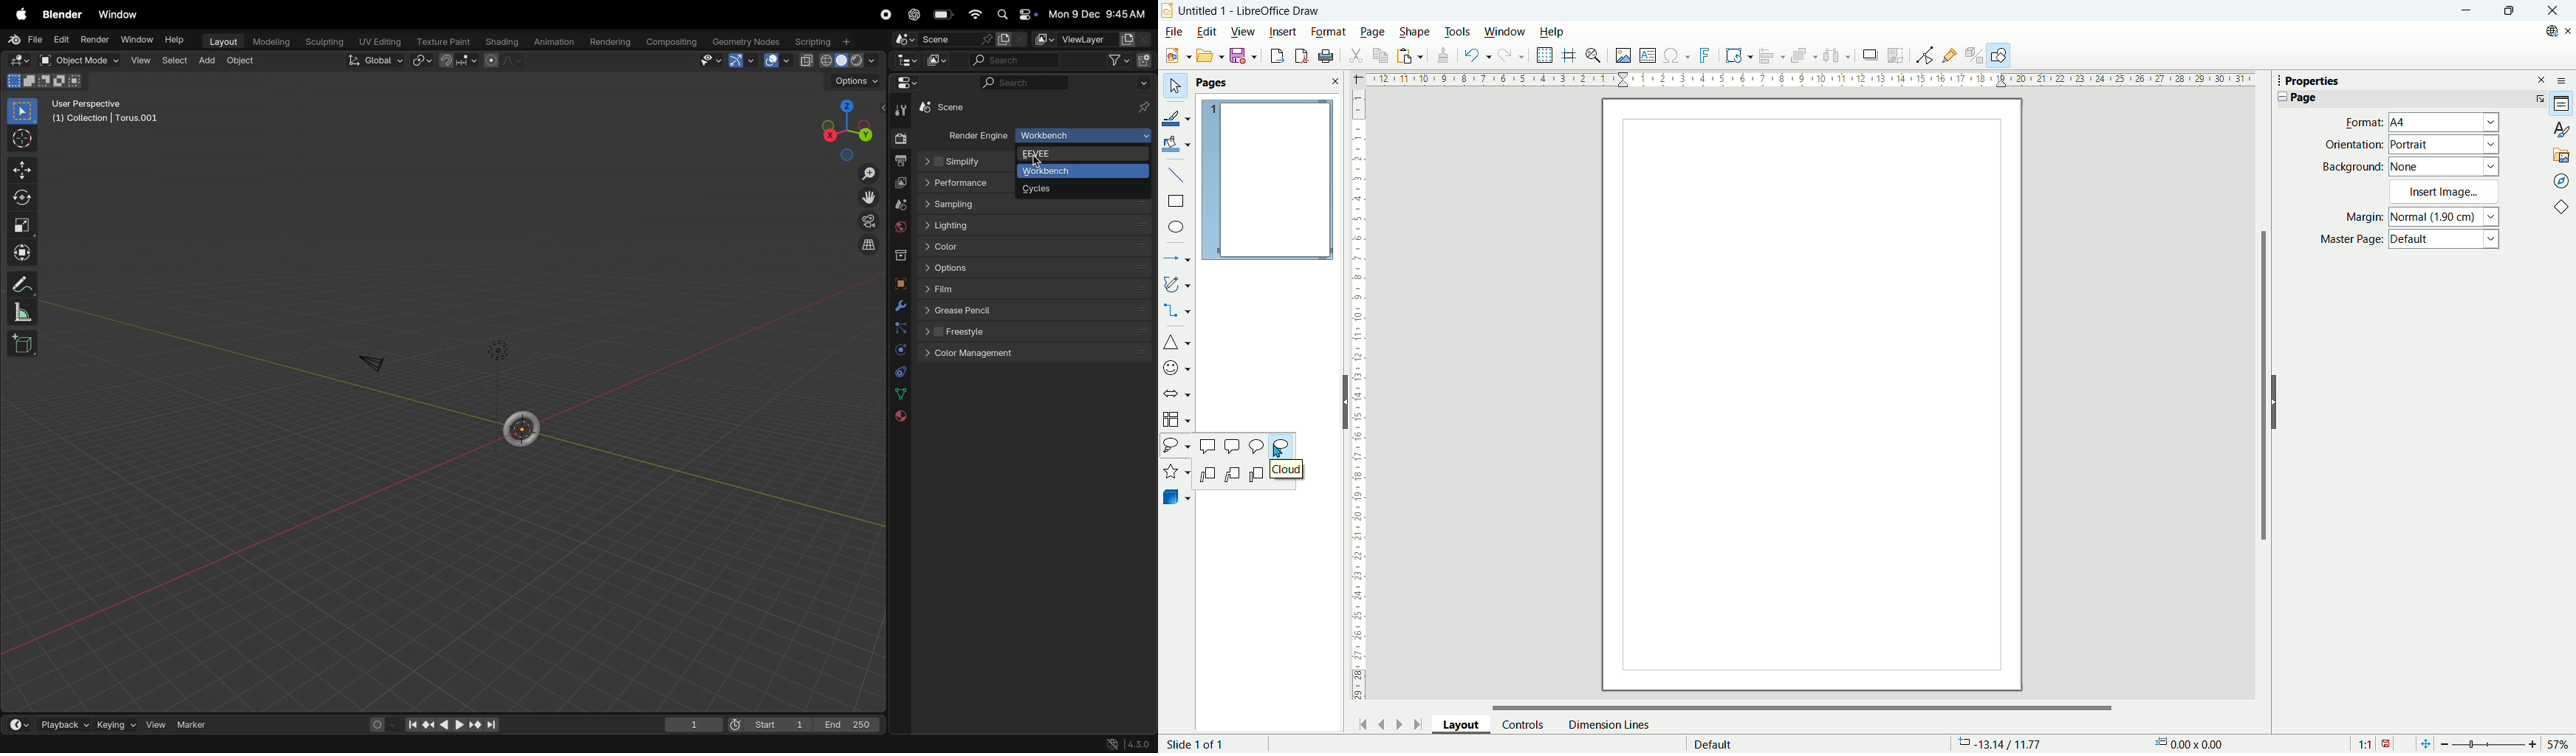 The width and height of the screenshot is (2576, 756). Describe the element at coordinates (1273, 55) in the screenshot. I see `export` at that location.